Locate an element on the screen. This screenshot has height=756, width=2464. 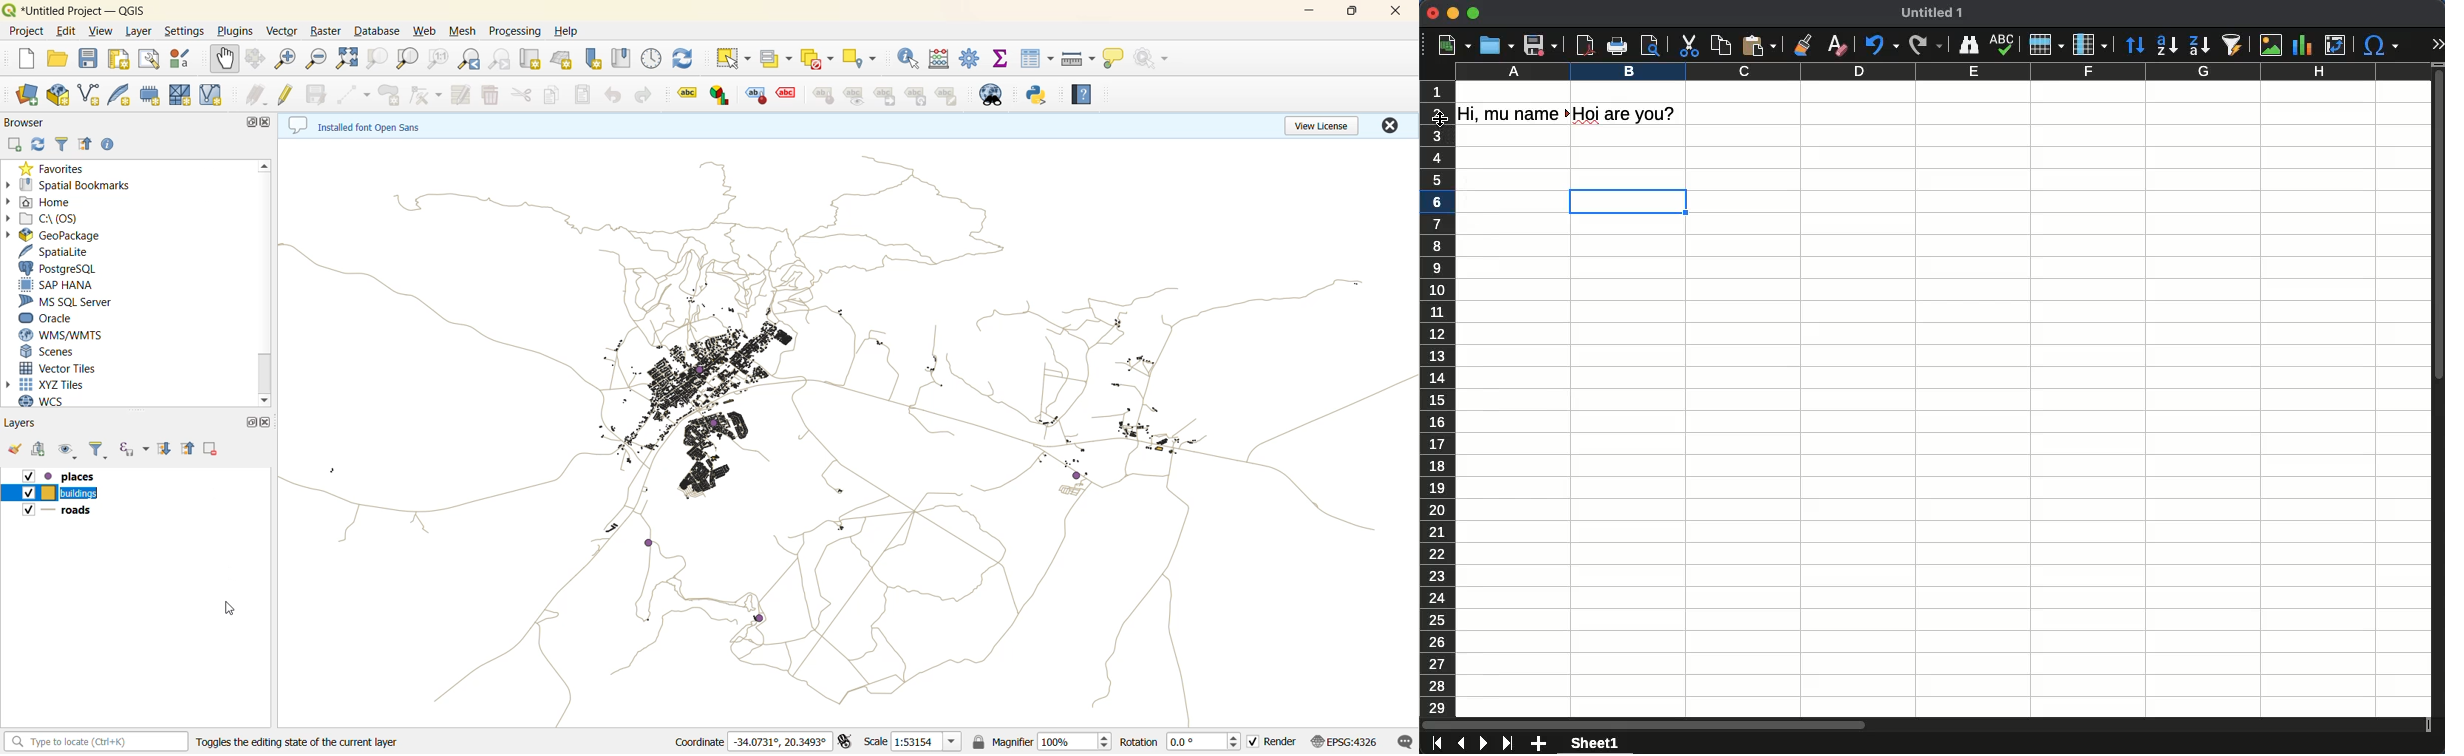
home is located at coordinates (52, 203).